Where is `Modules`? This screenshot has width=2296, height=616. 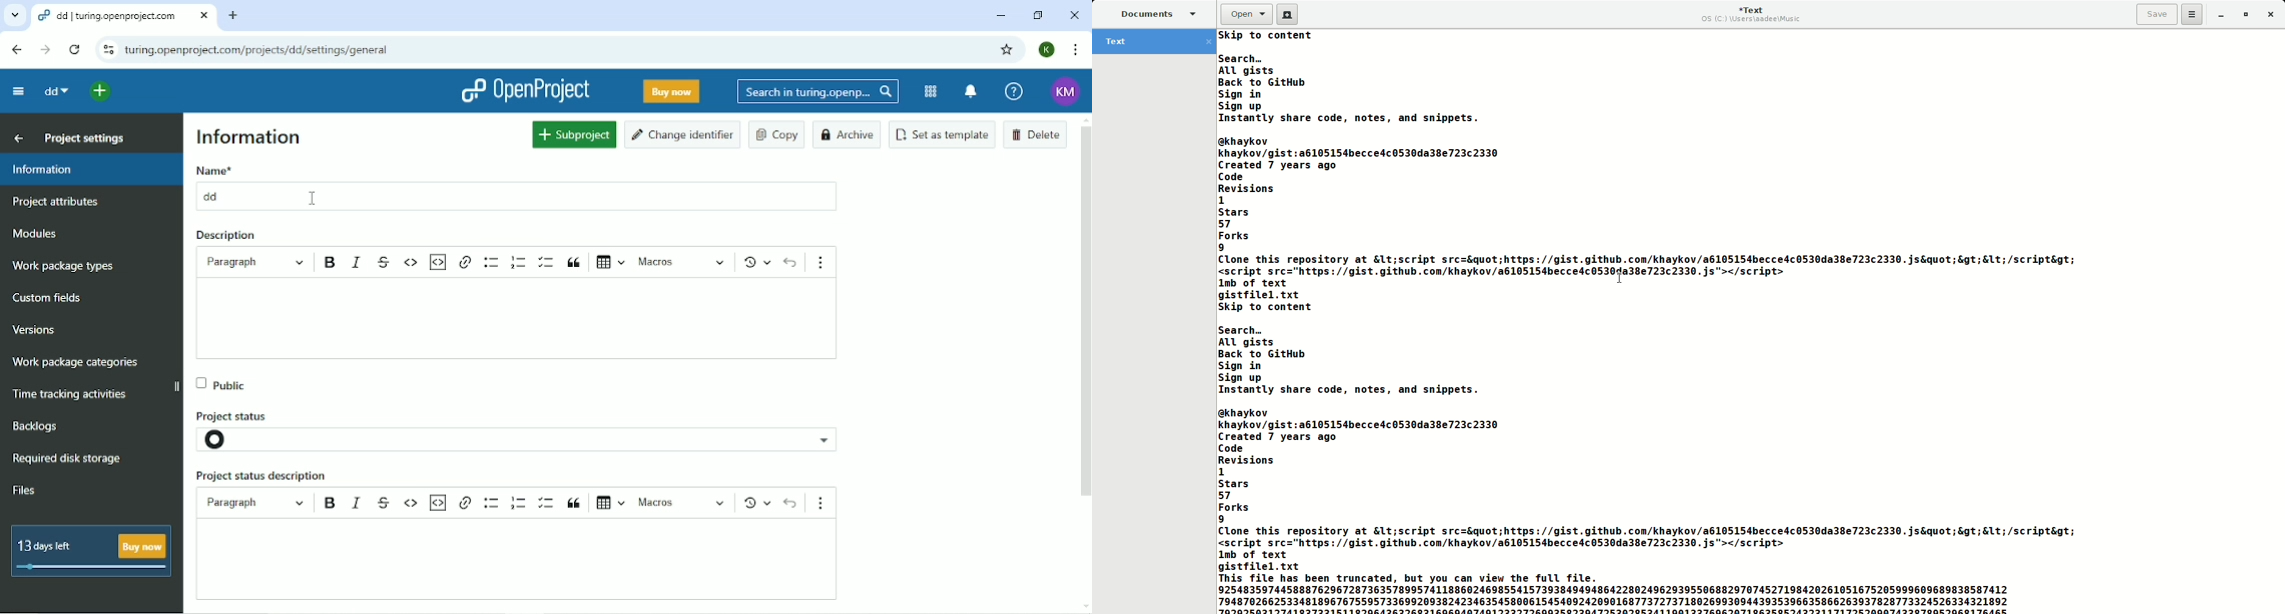
Modules is located at coordinates (932, 91).